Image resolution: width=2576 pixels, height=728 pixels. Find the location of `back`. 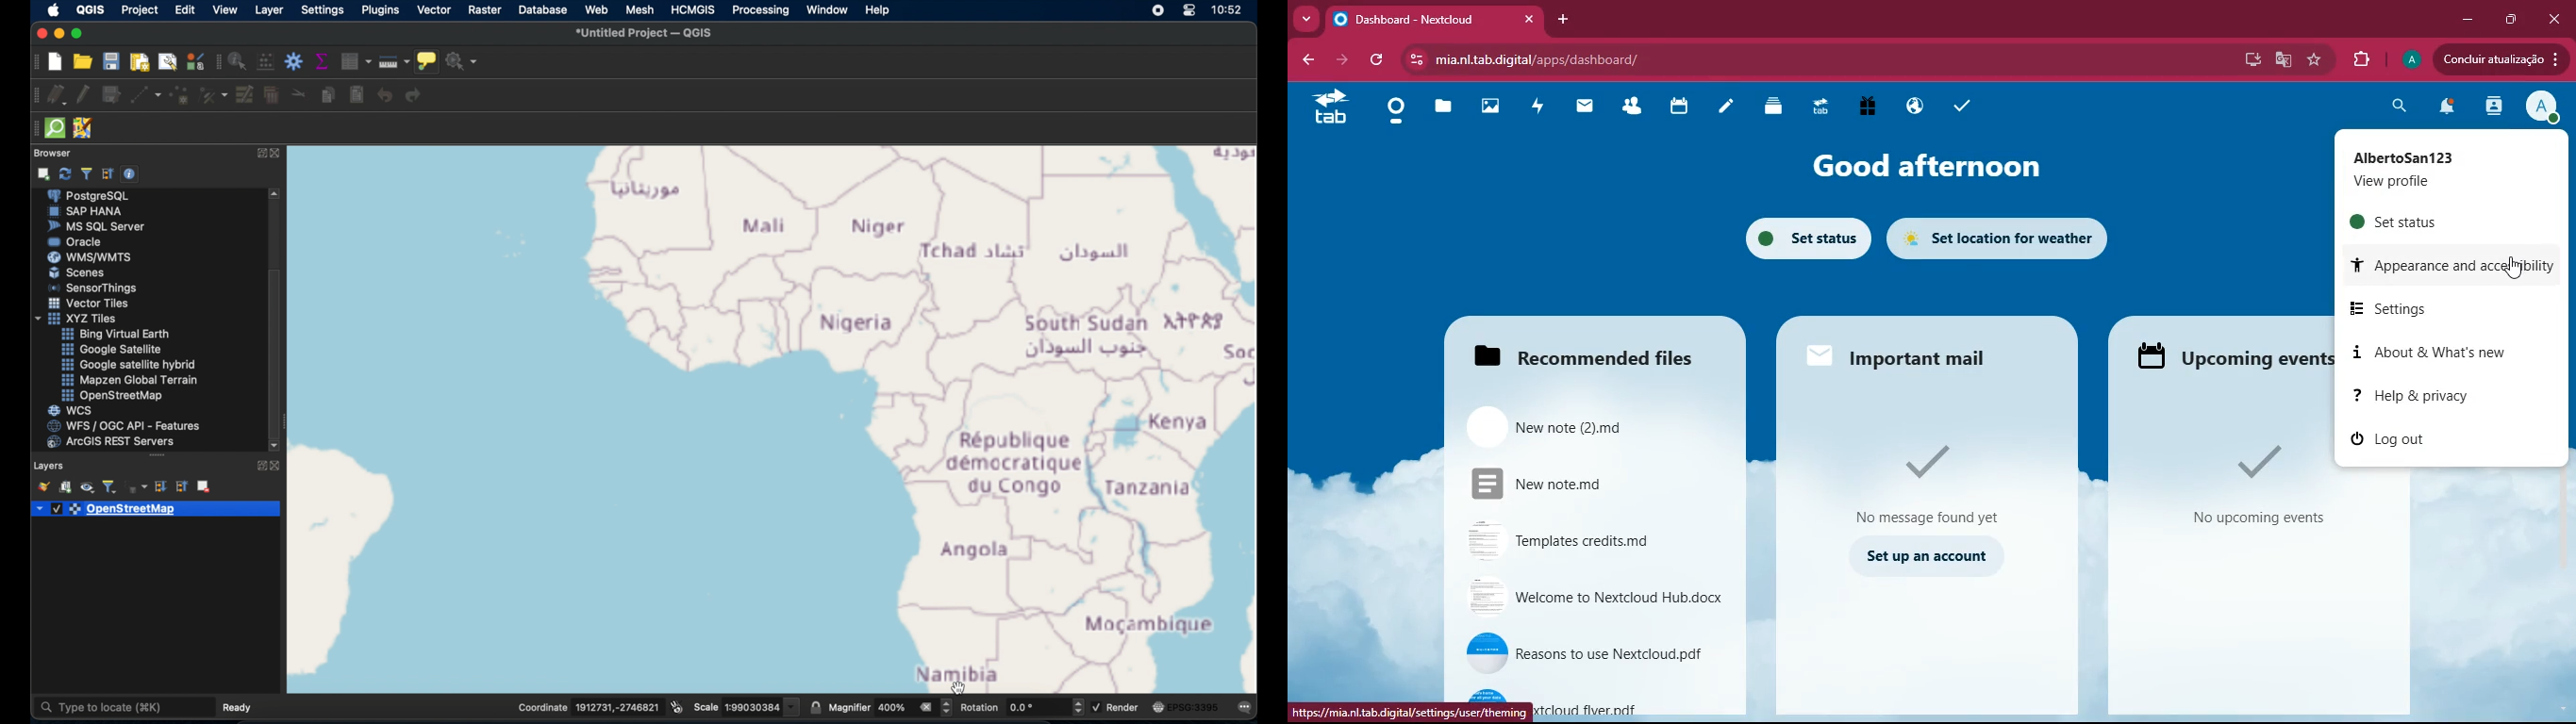

back is located at coordinates (1305, 58).